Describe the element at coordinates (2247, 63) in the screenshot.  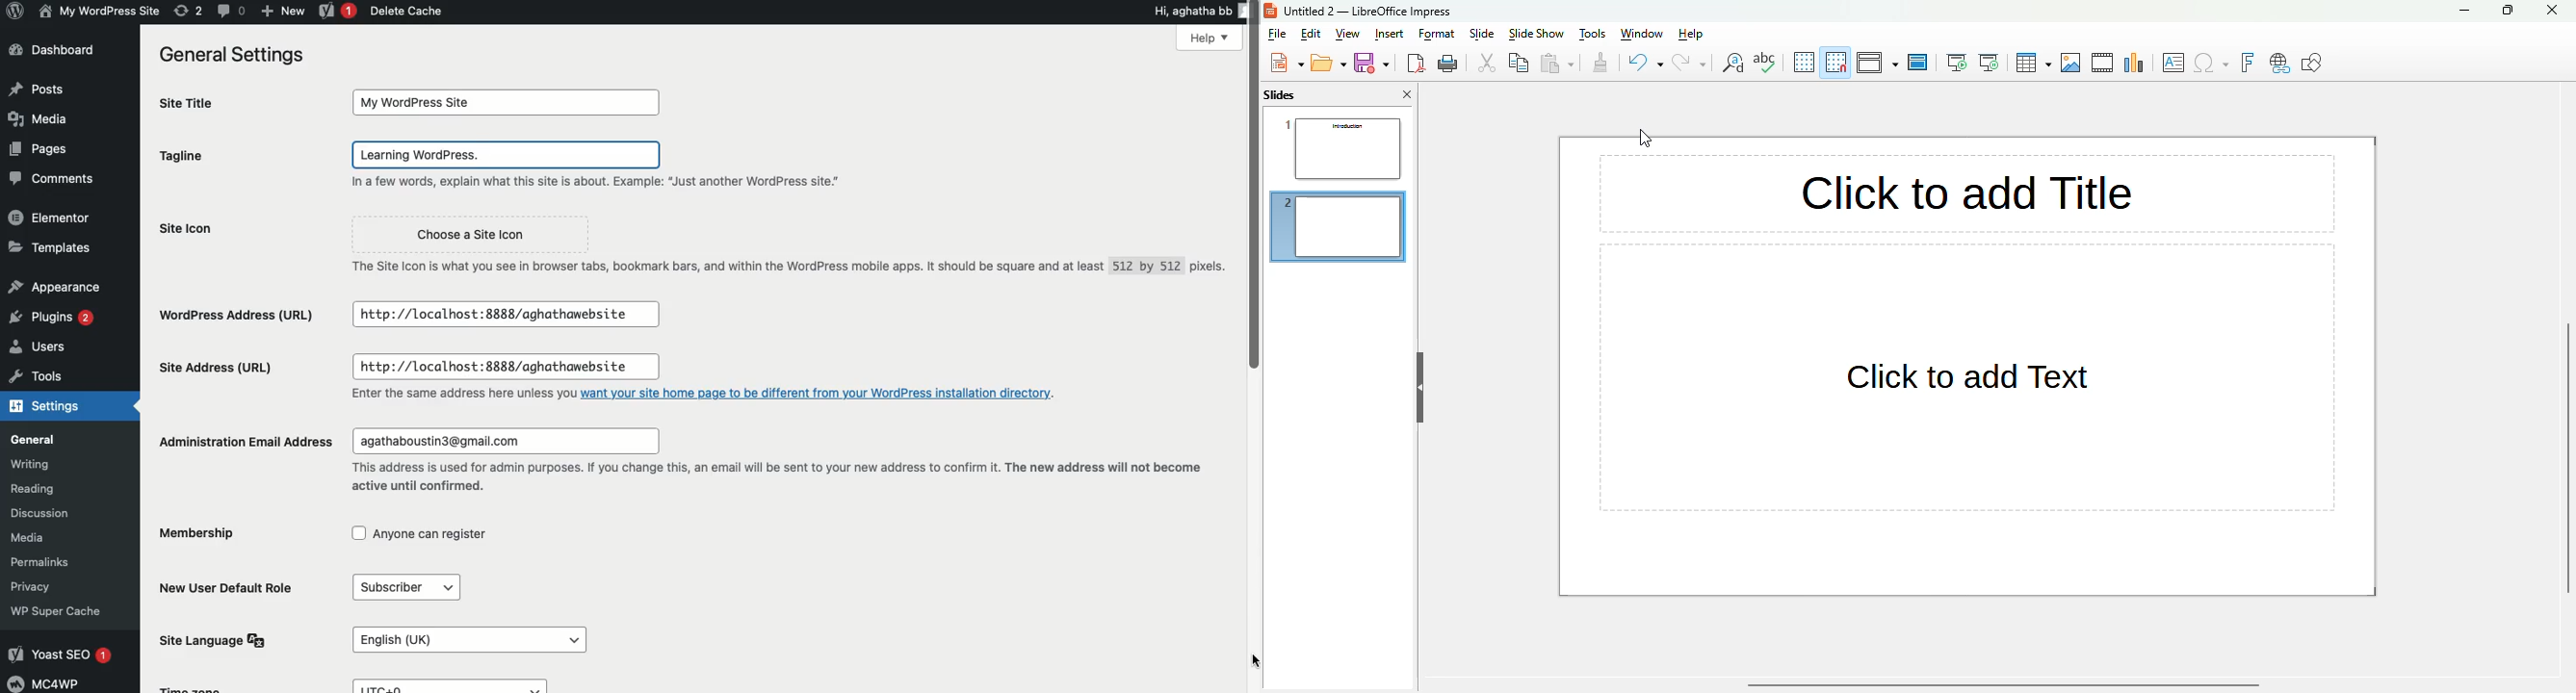
I see `insert fontwork text` at that location.